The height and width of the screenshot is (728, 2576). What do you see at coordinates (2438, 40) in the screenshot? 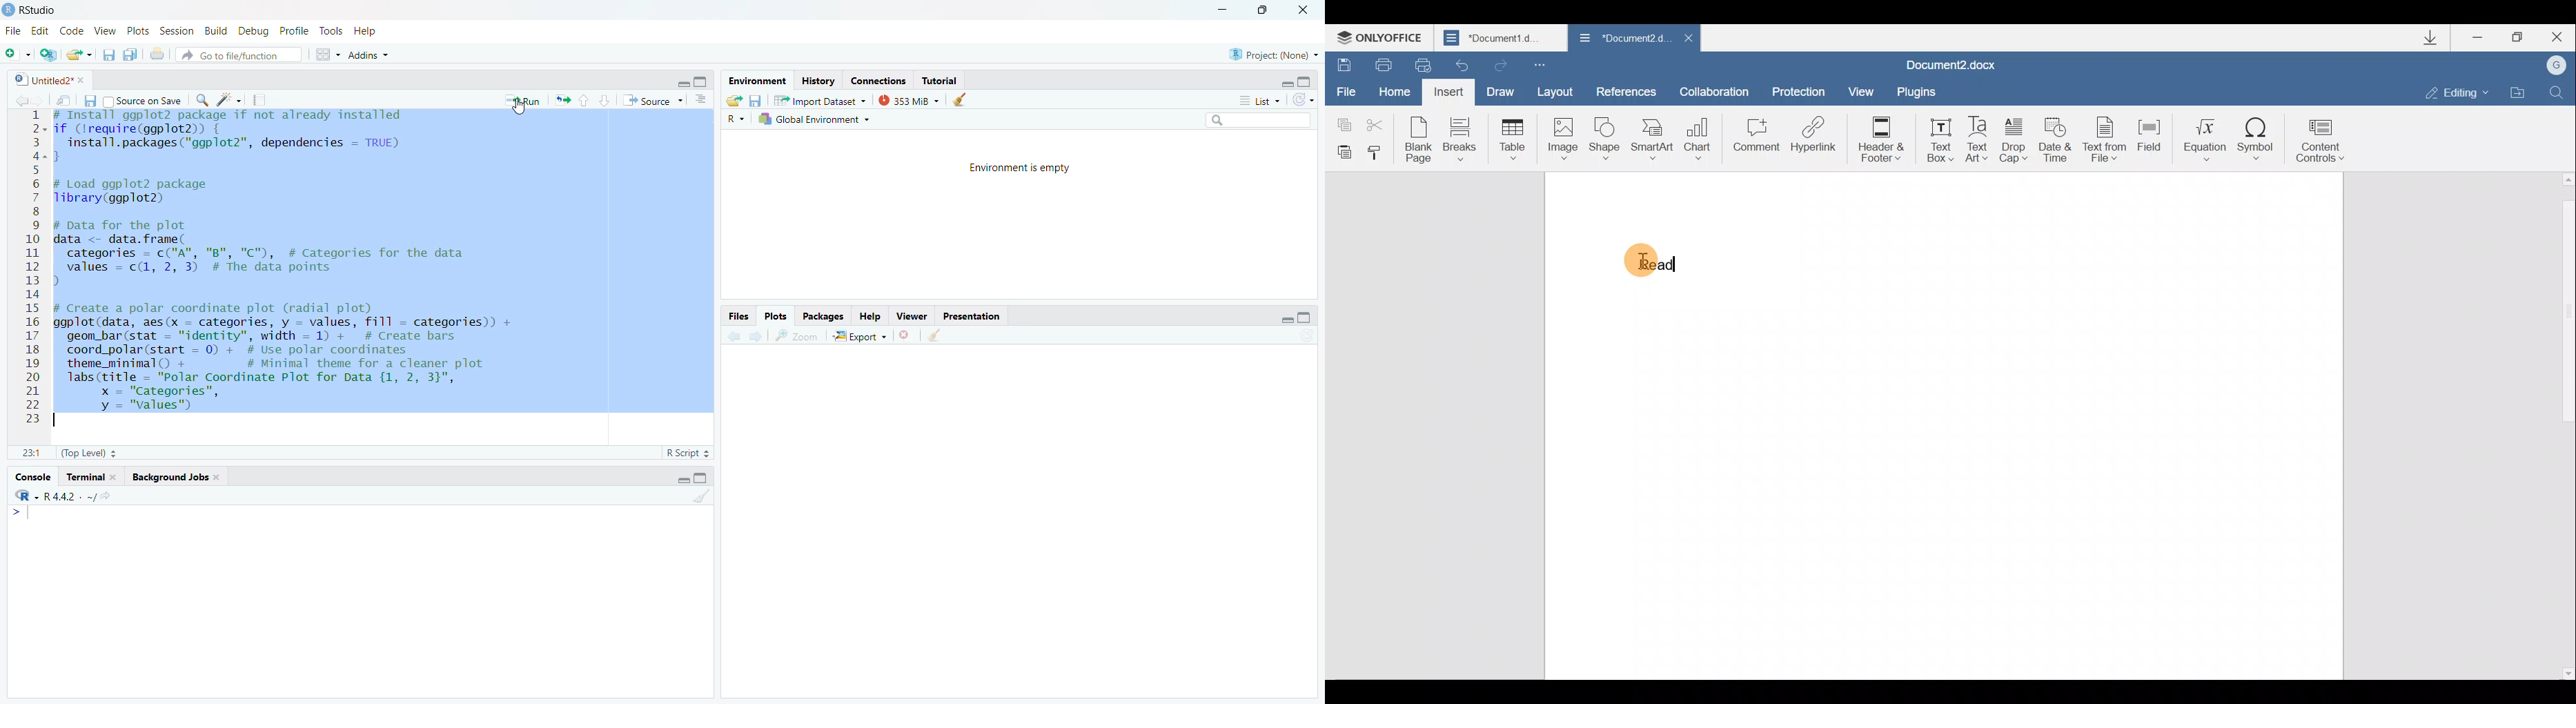
I see `Downloads` at bounding box center [2438, 40].